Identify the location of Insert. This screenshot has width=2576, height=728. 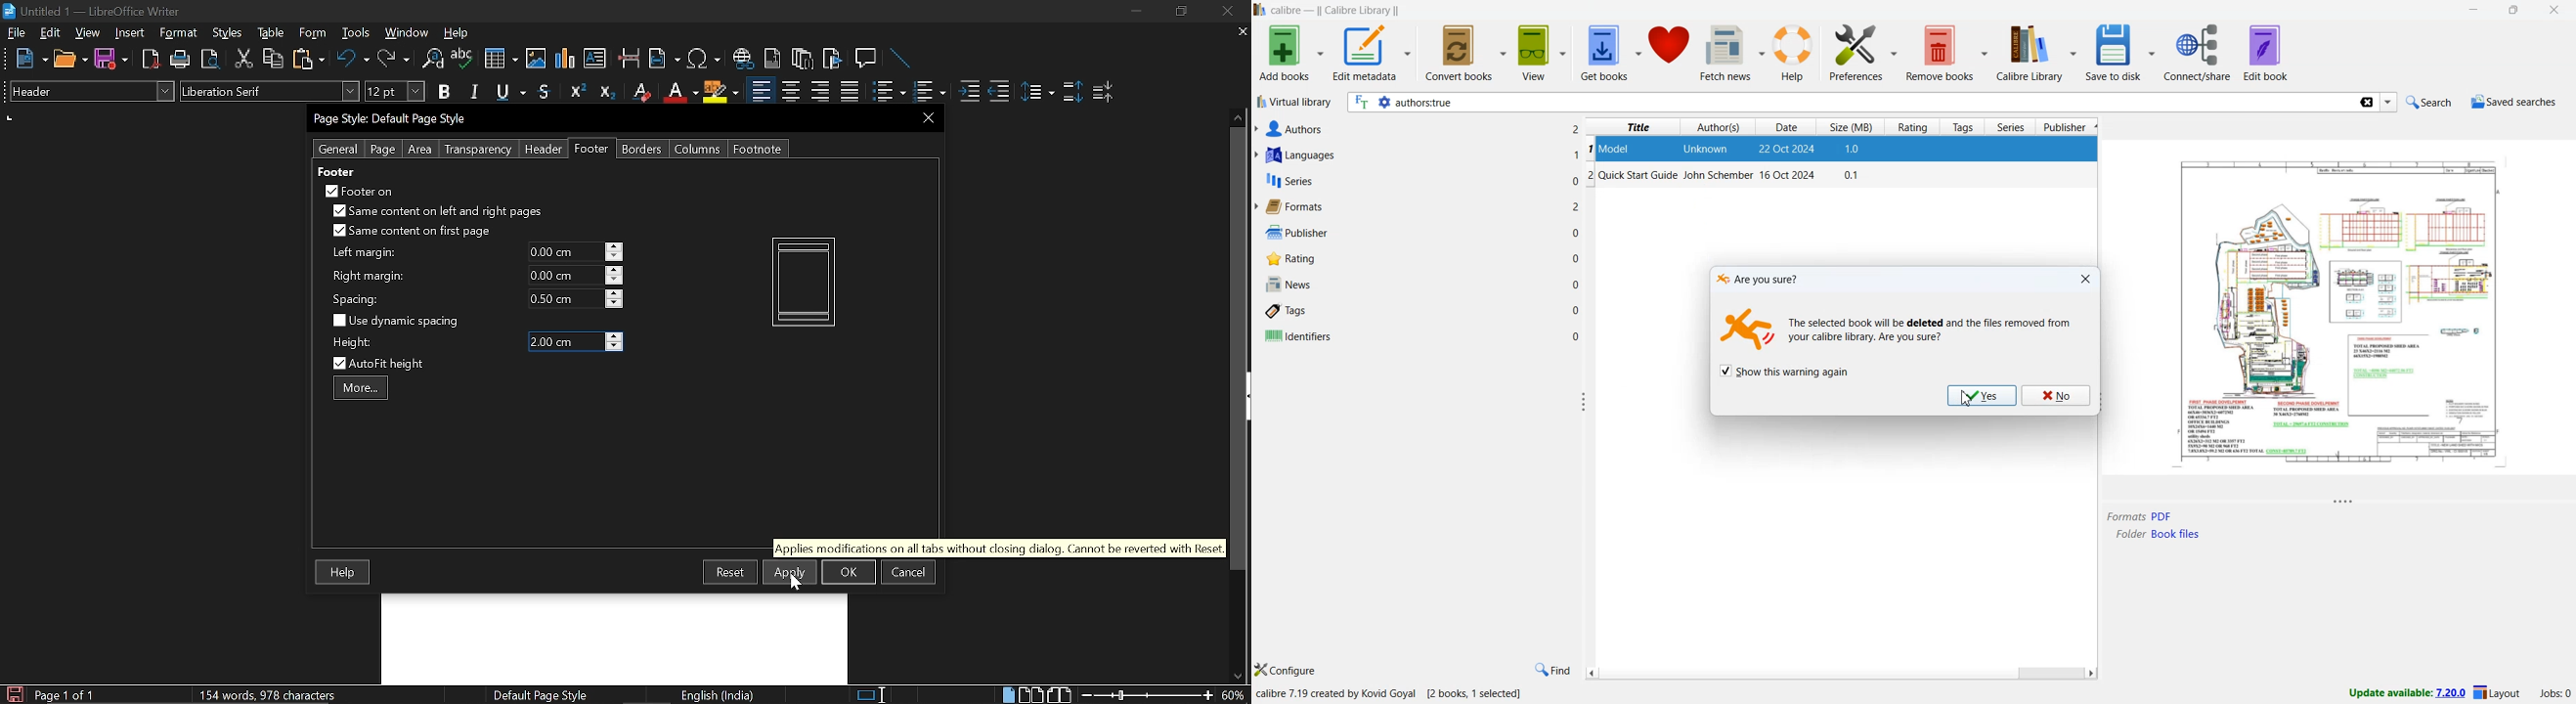
(134, 32).